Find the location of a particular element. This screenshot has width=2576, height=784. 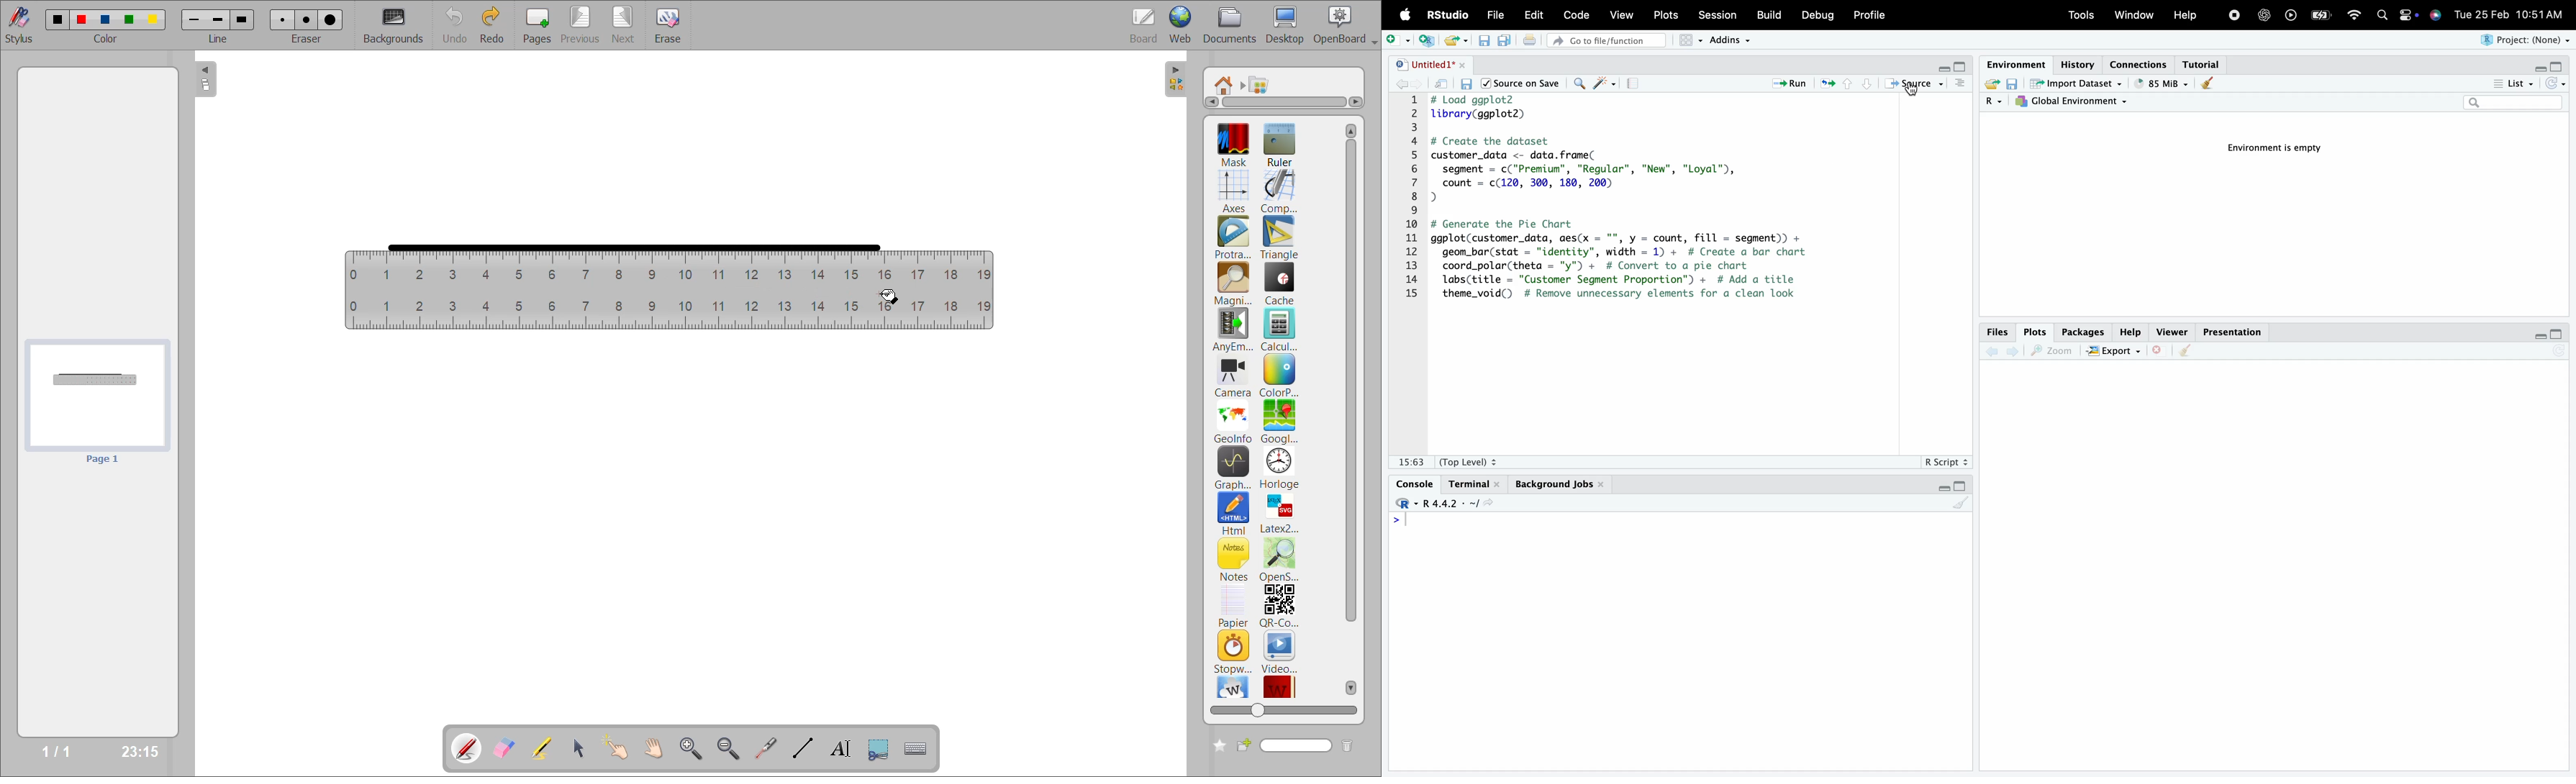

Debug is located at coordinates (1817, 15).